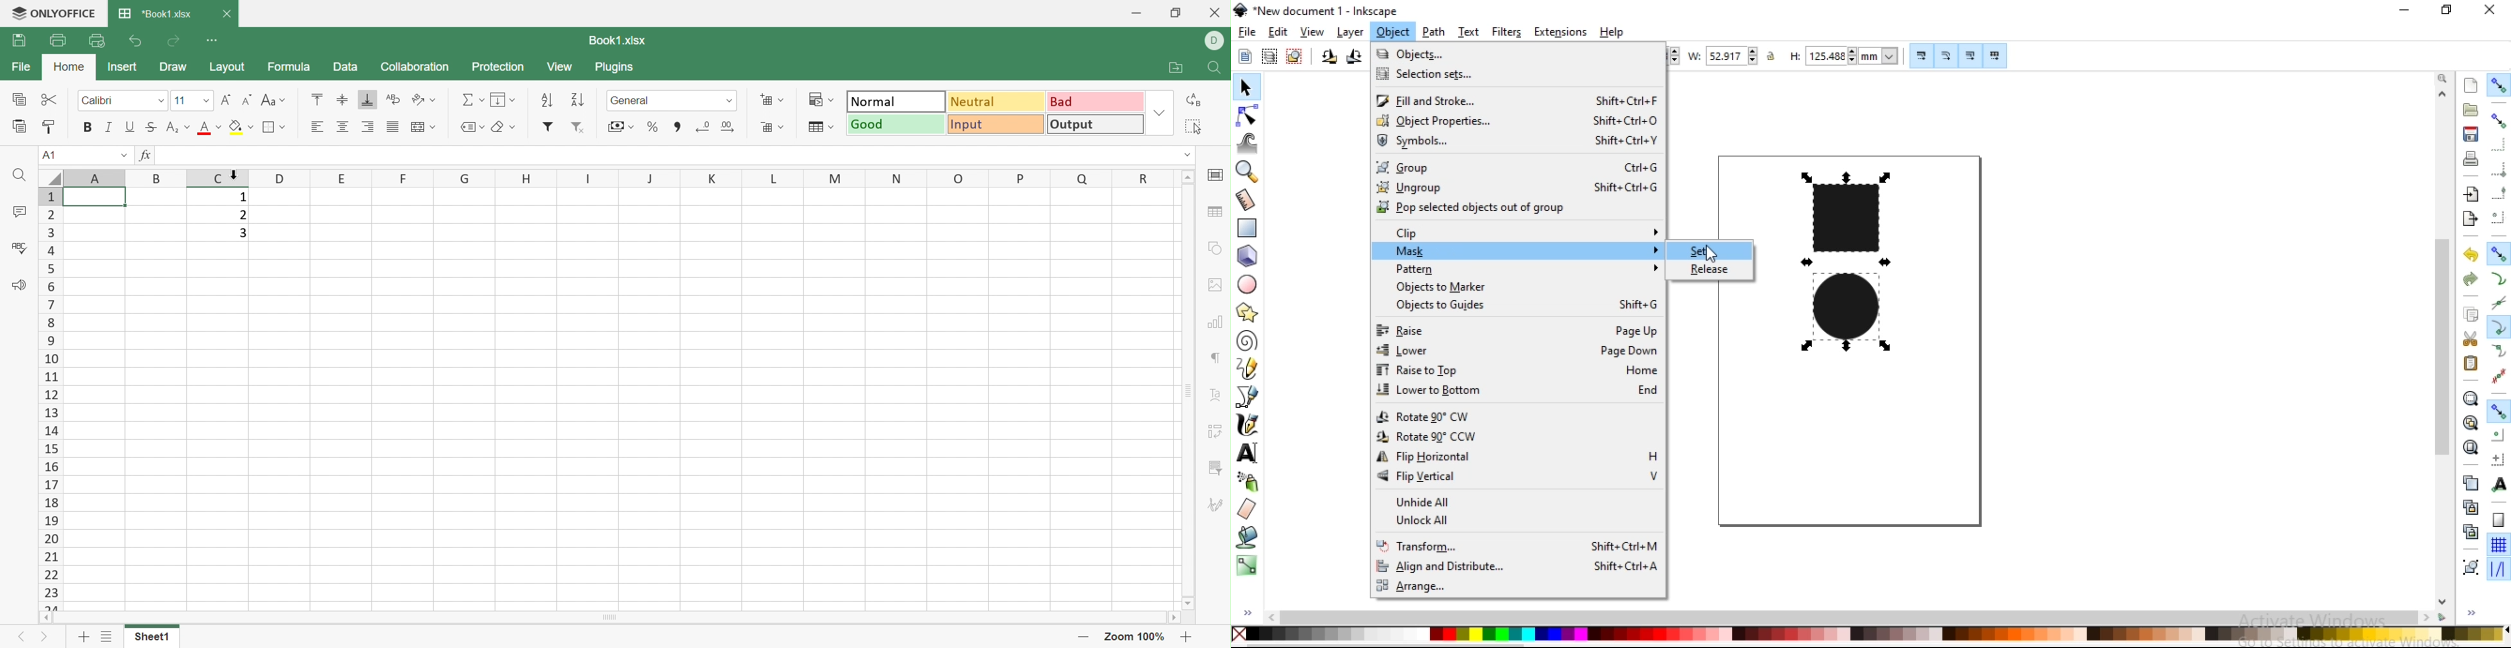 The image size is (2520, 672). What do you see at coordinates (60, 40) in the screenshot?
I see `Print` at bounding box center [60, 40].